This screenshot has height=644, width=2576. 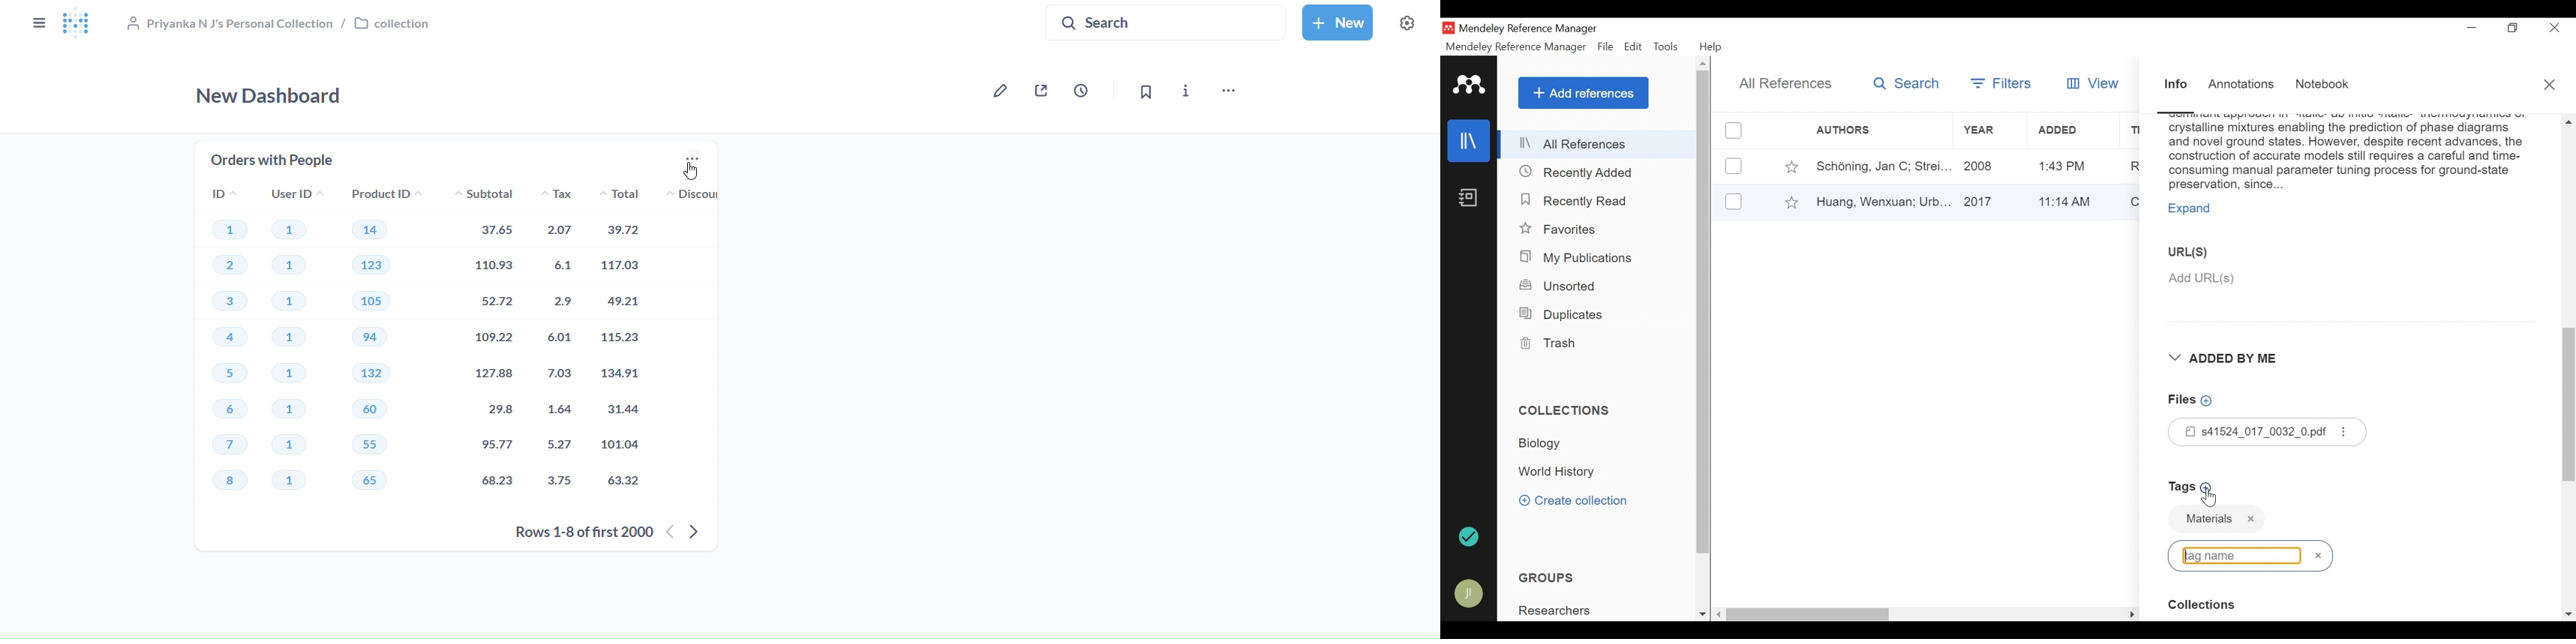 I want to click on Scroll left, so click(x=1720, y=614).